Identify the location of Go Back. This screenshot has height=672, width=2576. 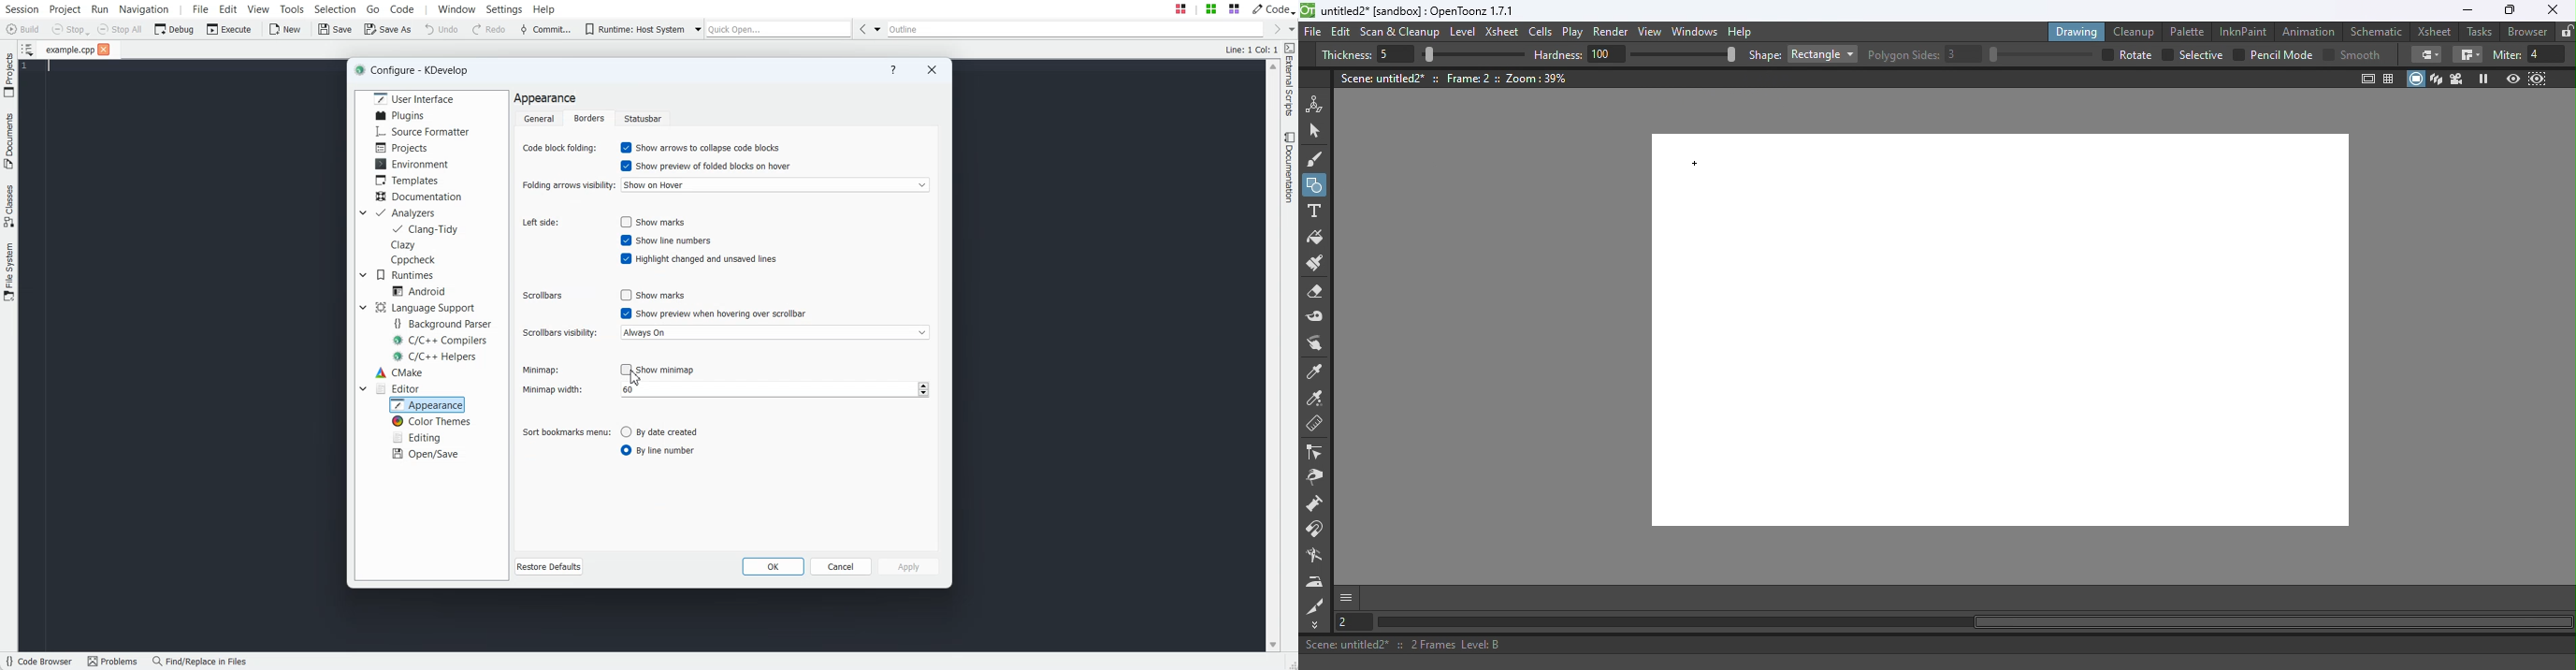
(862, 28).